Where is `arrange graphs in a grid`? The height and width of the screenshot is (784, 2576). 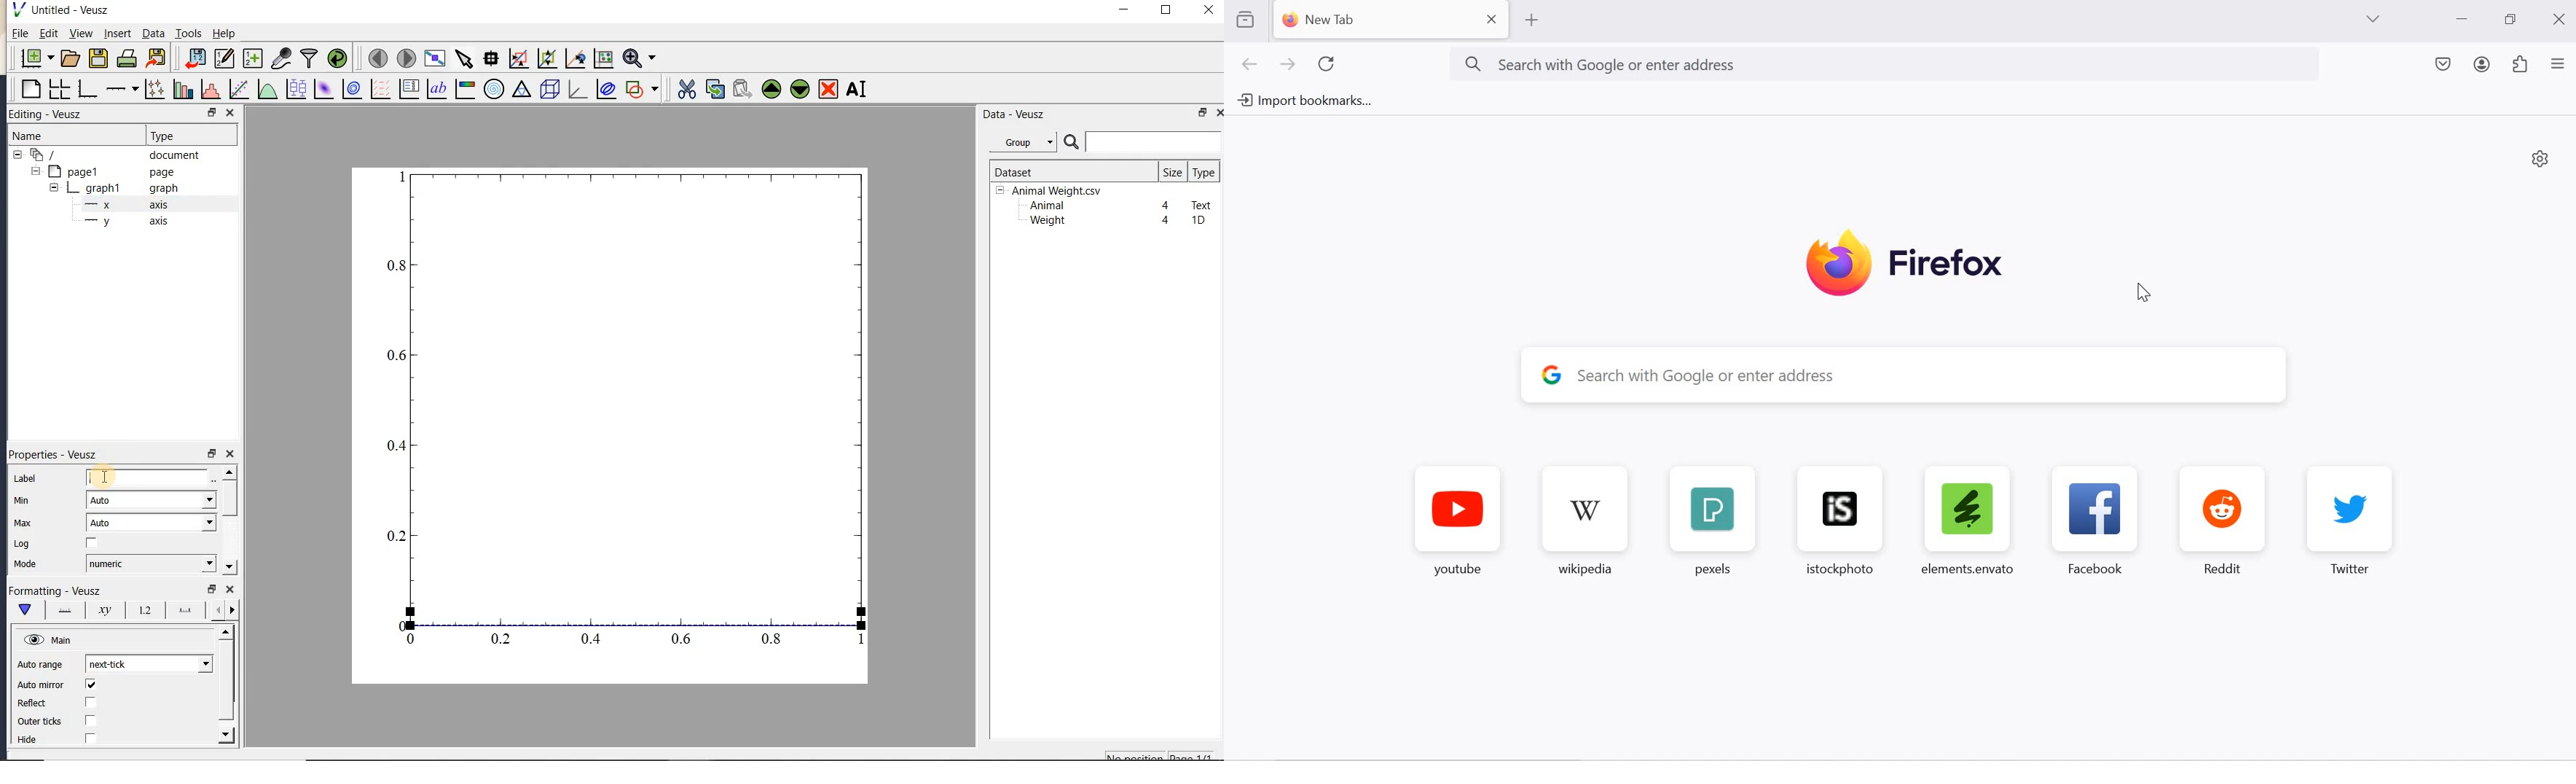 arrange graphs in a grid is located at coordinates (58, 89).